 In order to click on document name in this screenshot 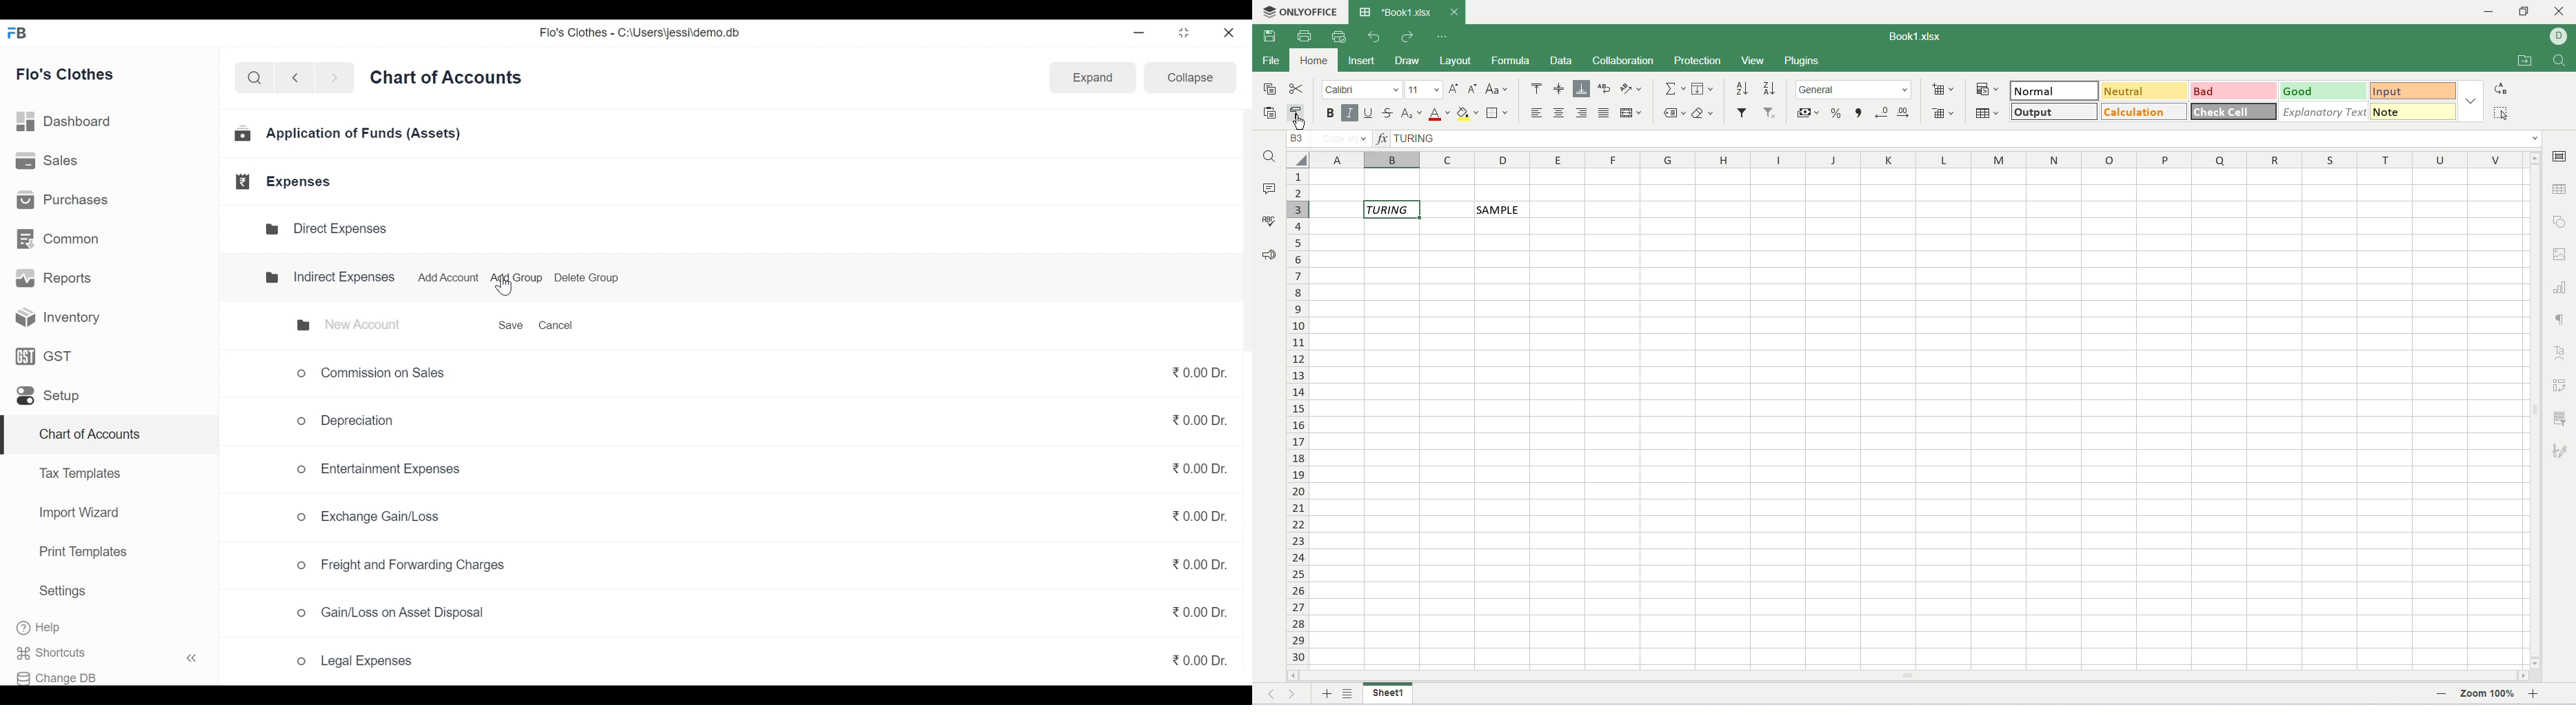, I will do `click(1912, 38)`.